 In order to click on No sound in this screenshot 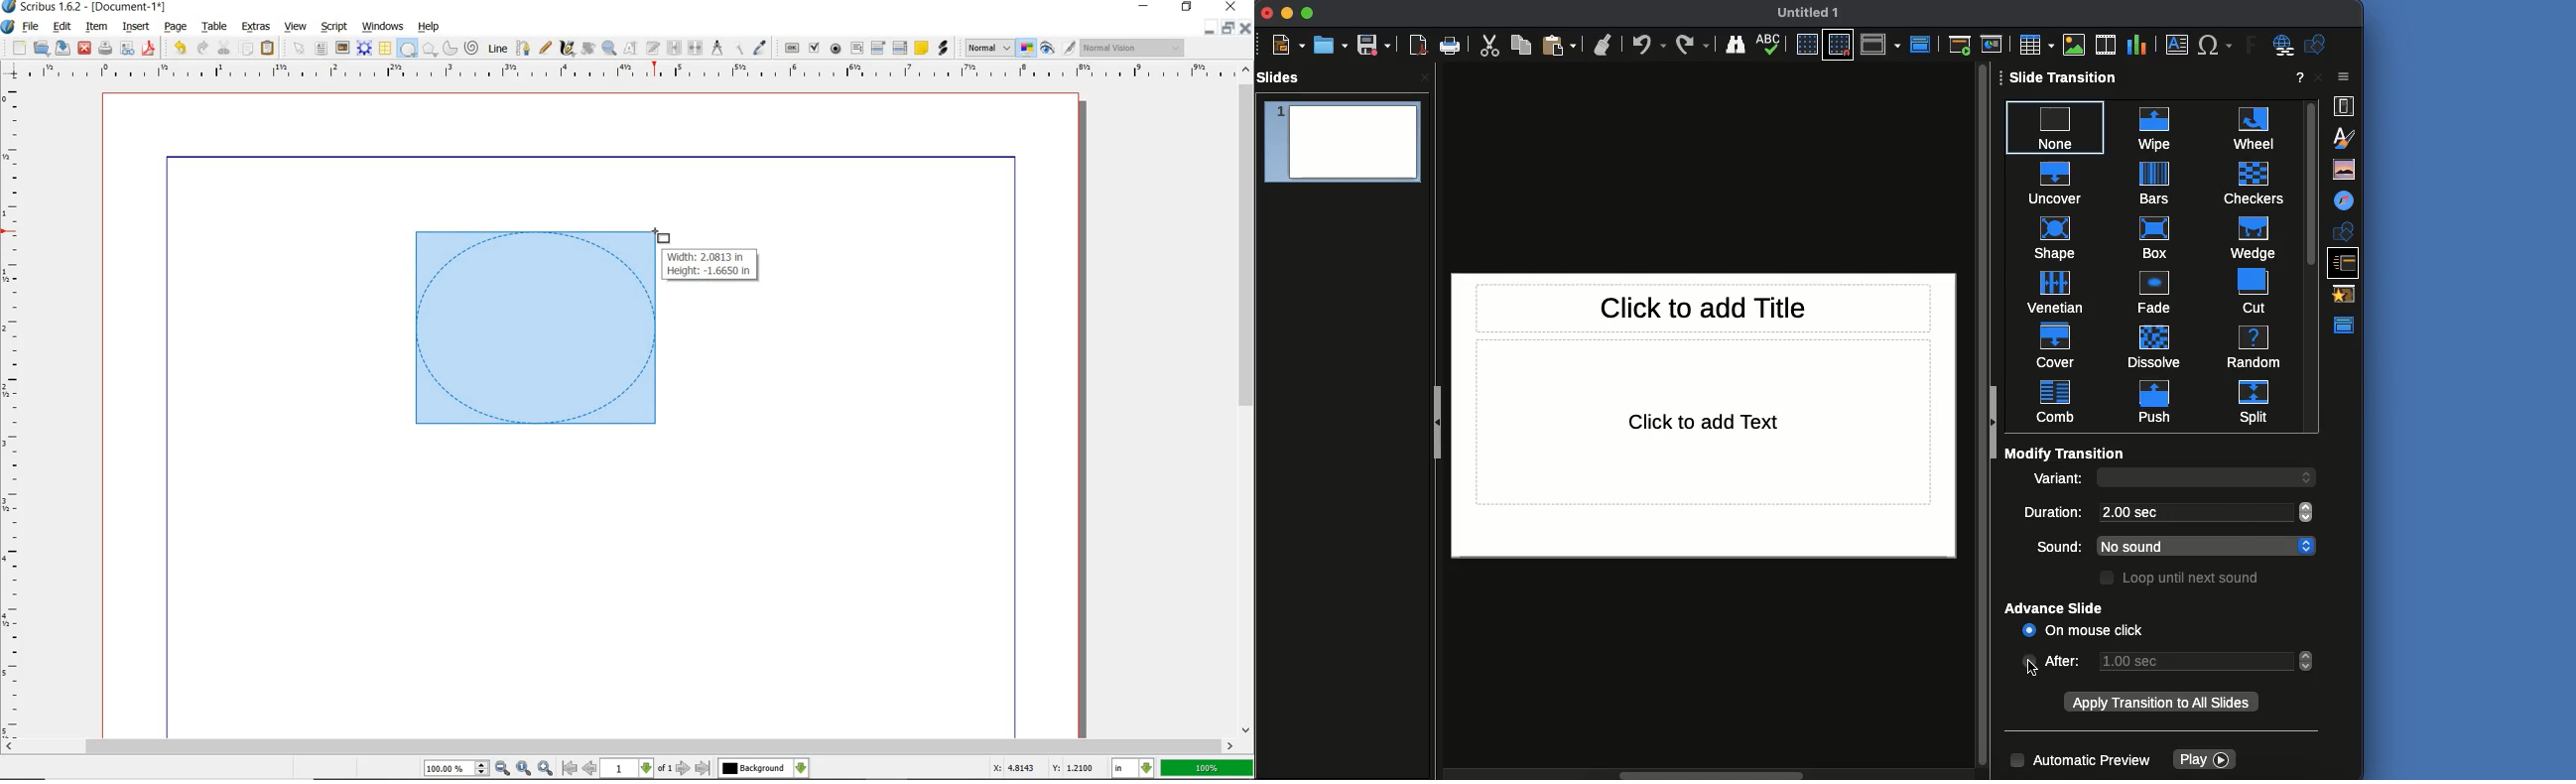, I will do `click(2191, 546)`.